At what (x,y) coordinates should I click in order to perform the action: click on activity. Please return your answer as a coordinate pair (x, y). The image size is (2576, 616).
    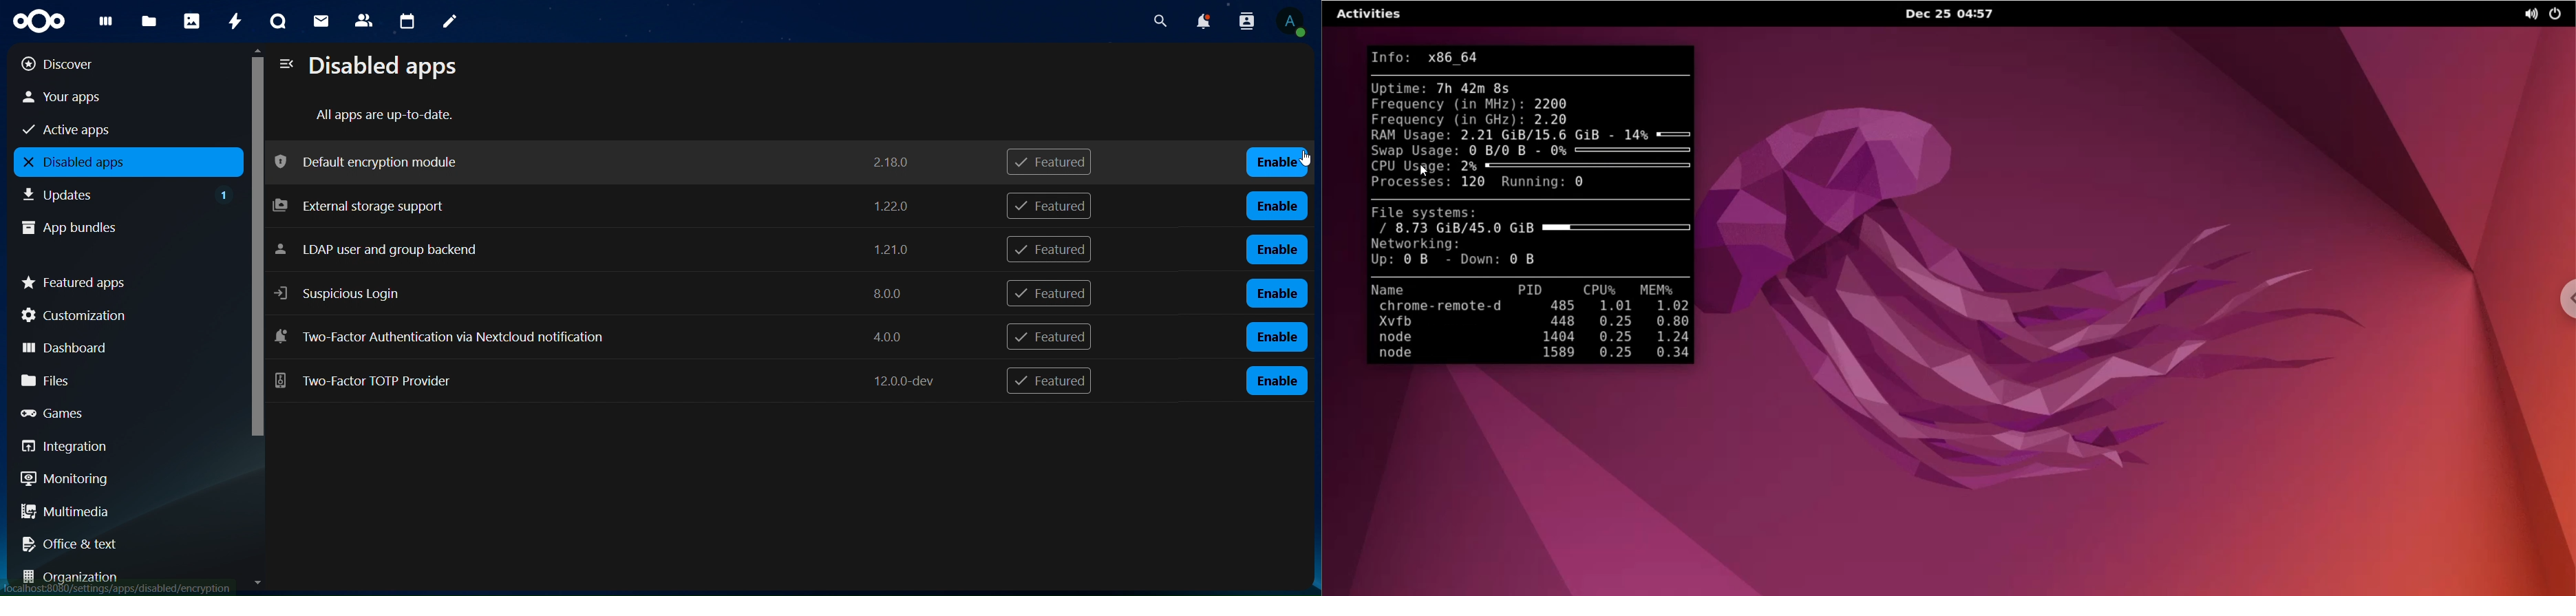
    Looking at the image, I should click on (235, 21).